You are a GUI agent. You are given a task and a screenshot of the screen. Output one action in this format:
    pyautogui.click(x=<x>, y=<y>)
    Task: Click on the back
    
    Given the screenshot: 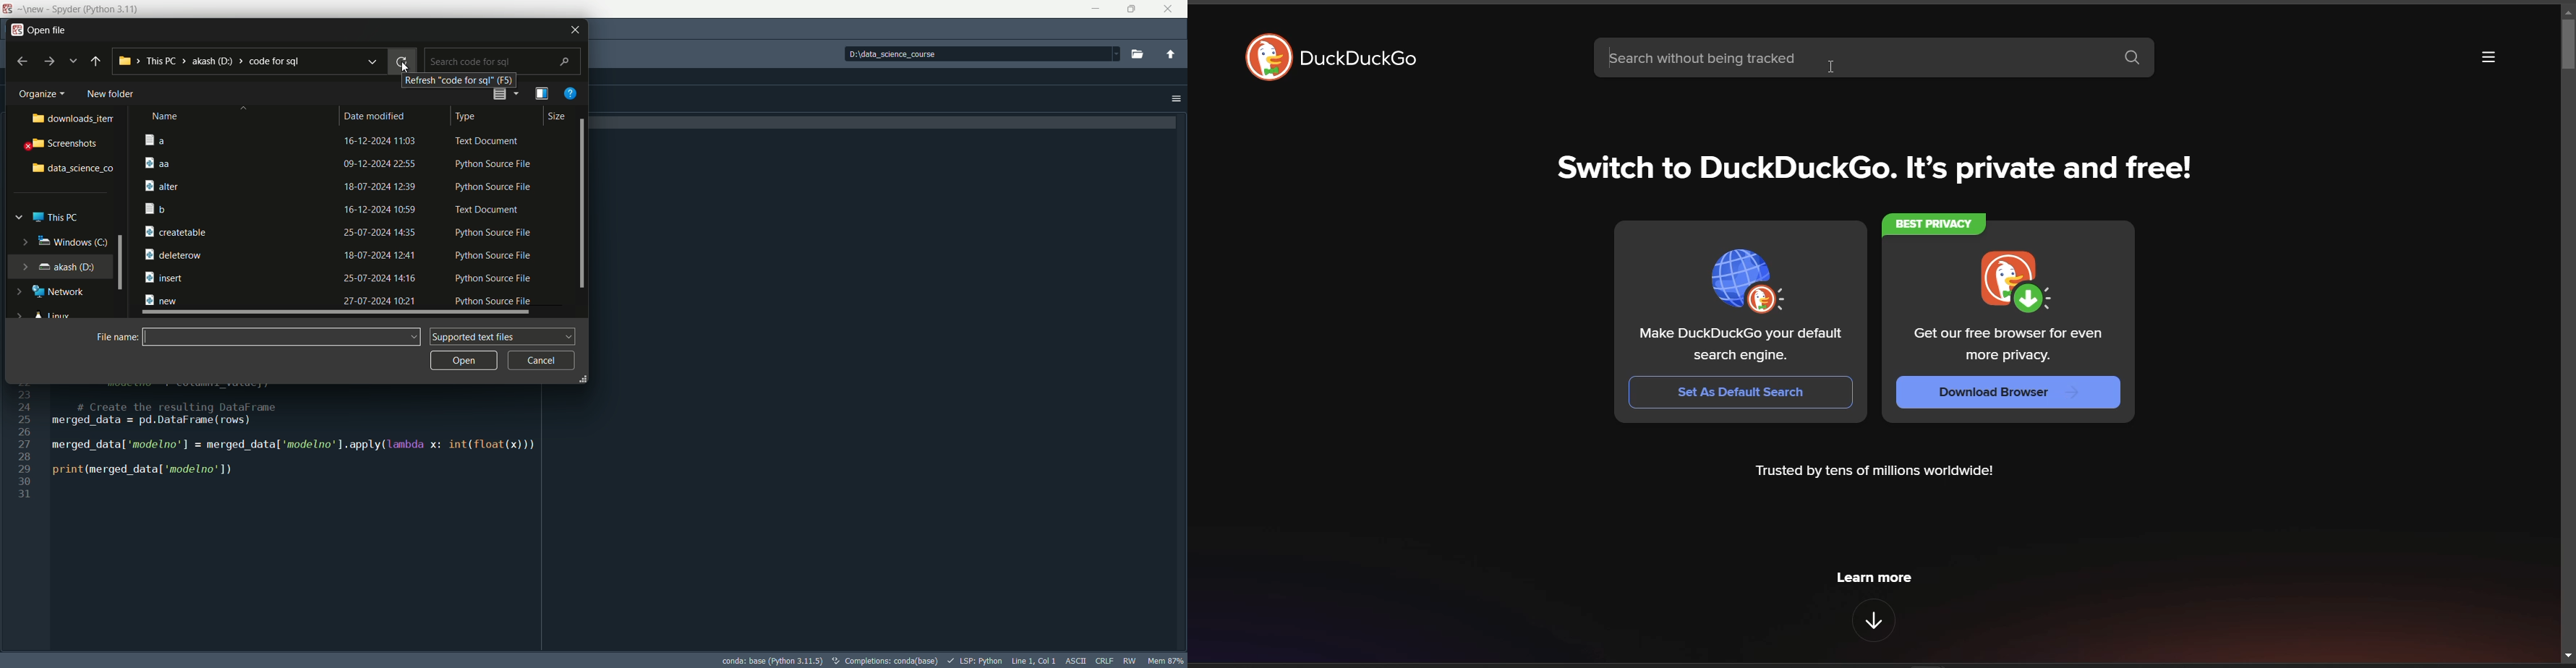 What is the action you would take?
    pyautogui.click(x=20, y=61)
    